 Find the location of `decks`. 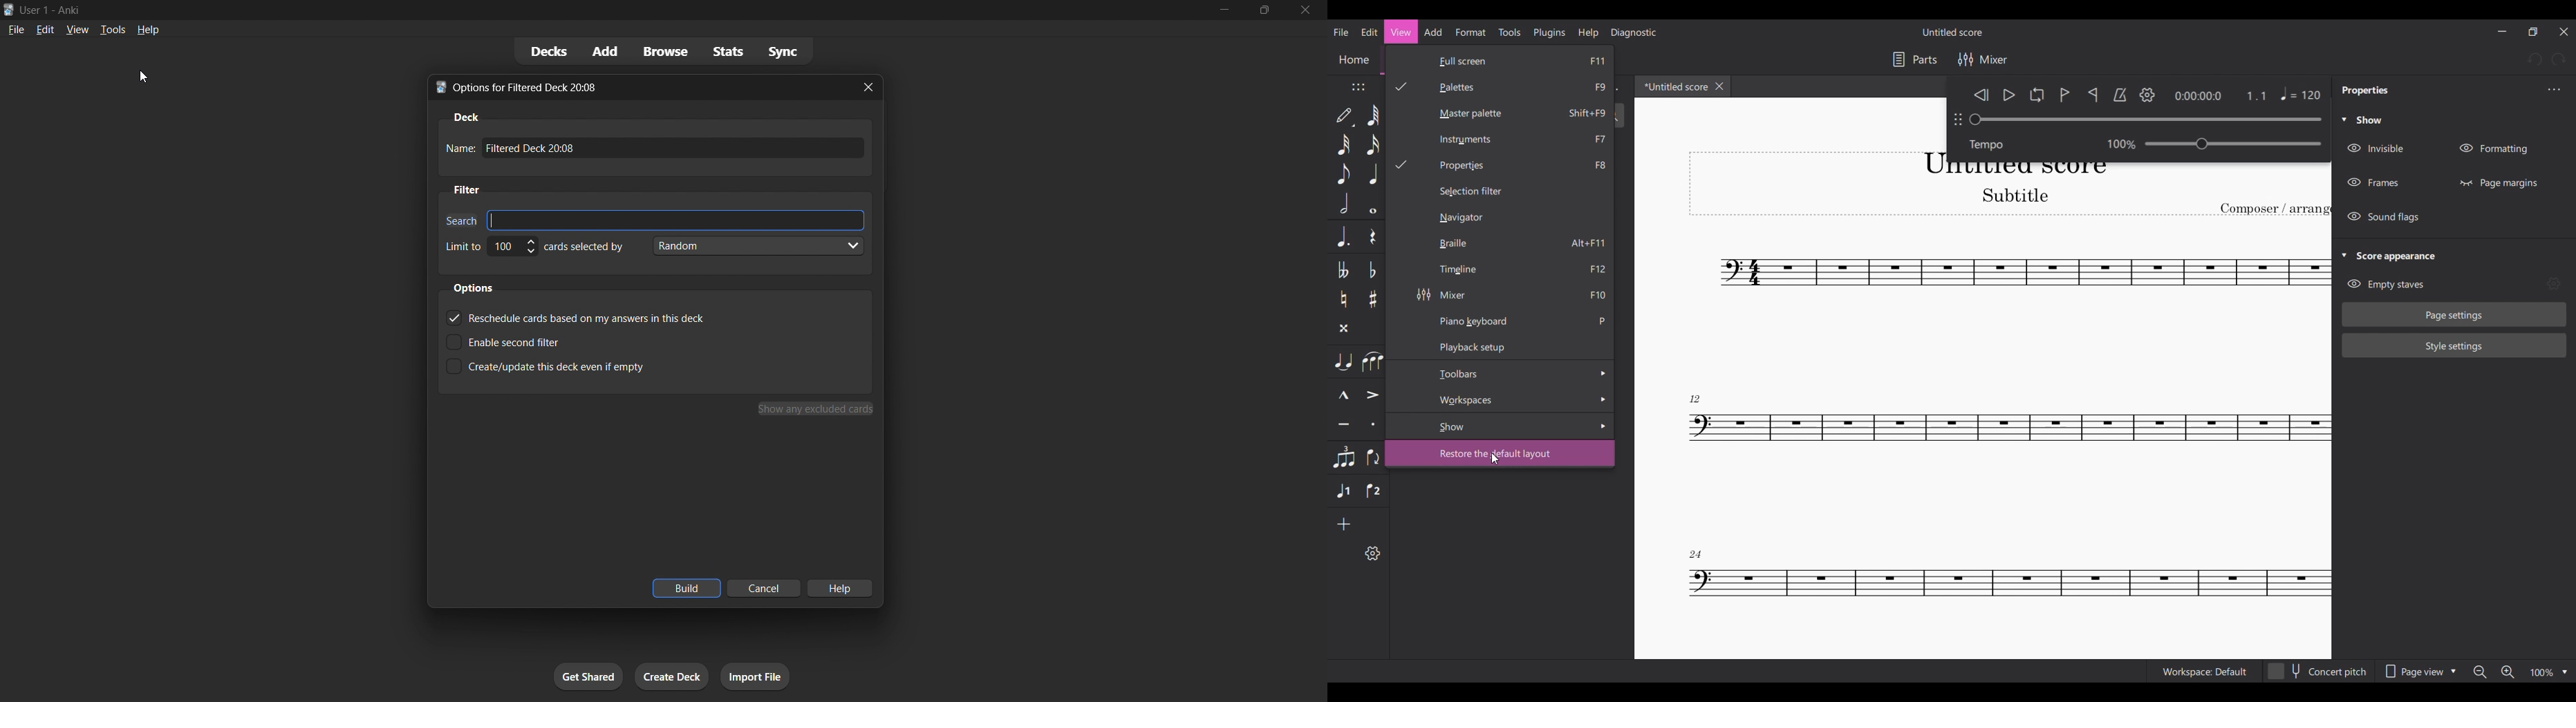

decks is located at coordinates (543, 52).